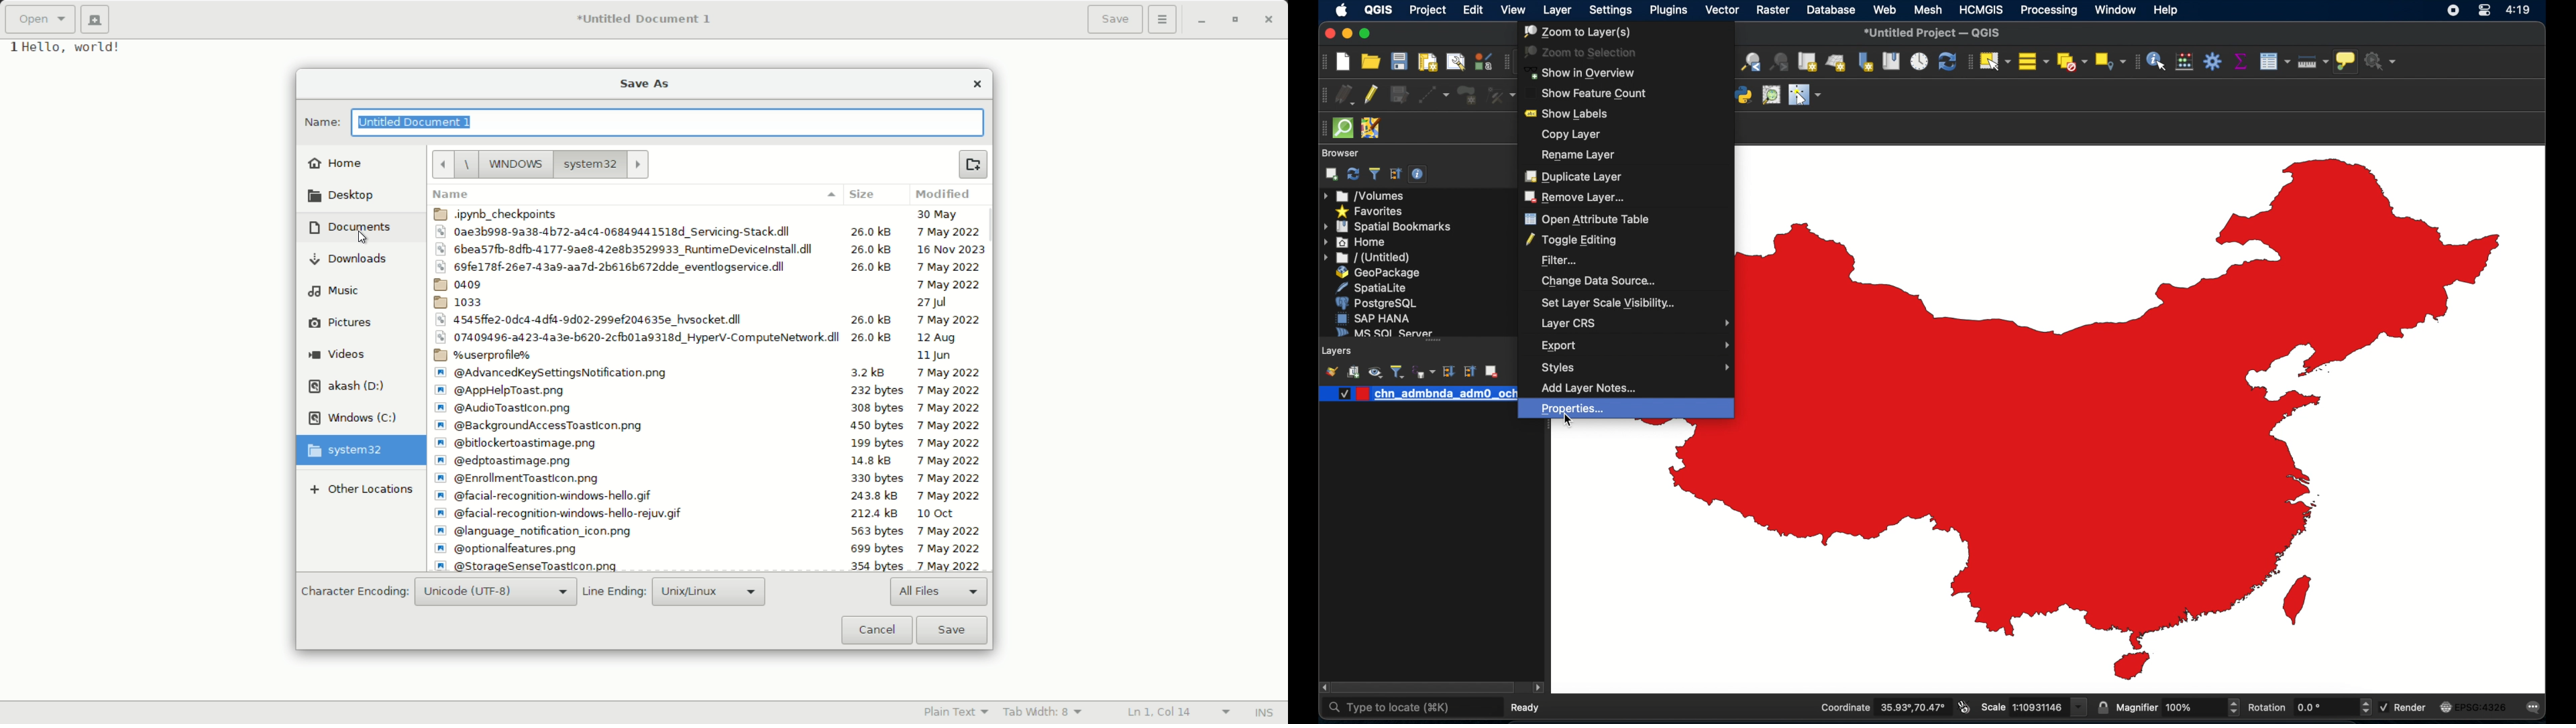 This screenshot has width=2576, height=728. What do you see at coordinates (360, 489) in the screenshot?
I see `Add other locations` at bounding box center [360, 489].